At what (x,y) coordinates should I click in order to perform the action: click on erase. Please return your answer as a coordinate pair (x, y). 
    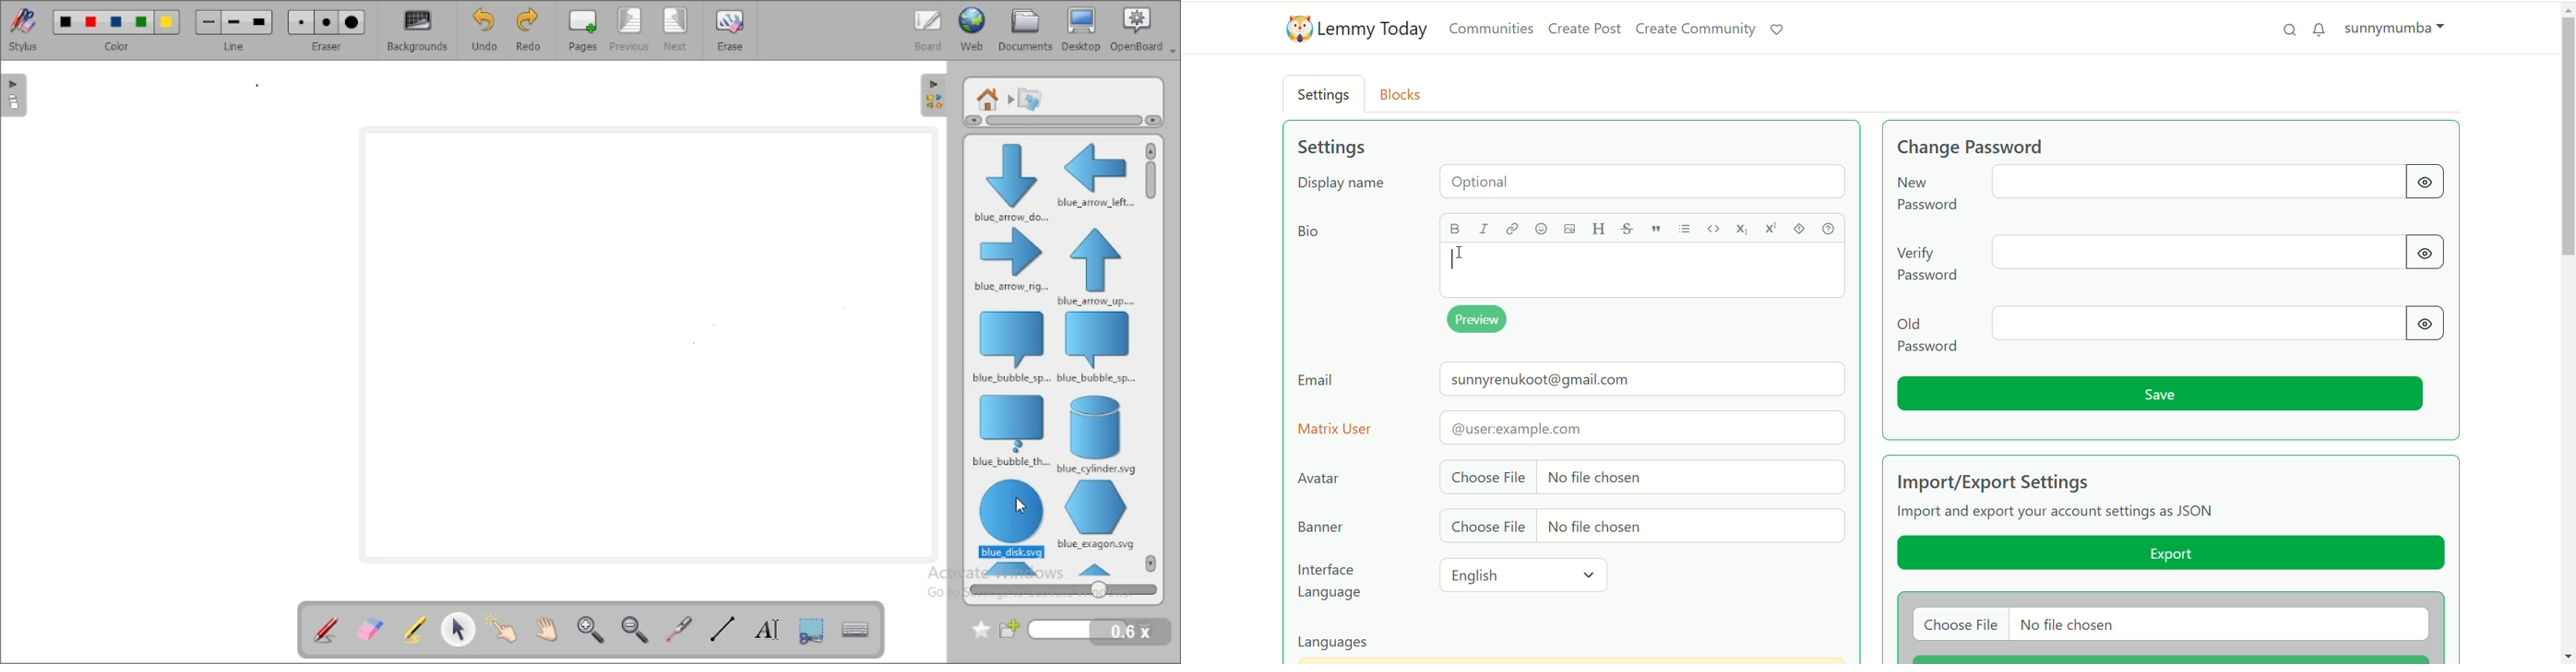
    Looking at the image, I should click on (731, 30).